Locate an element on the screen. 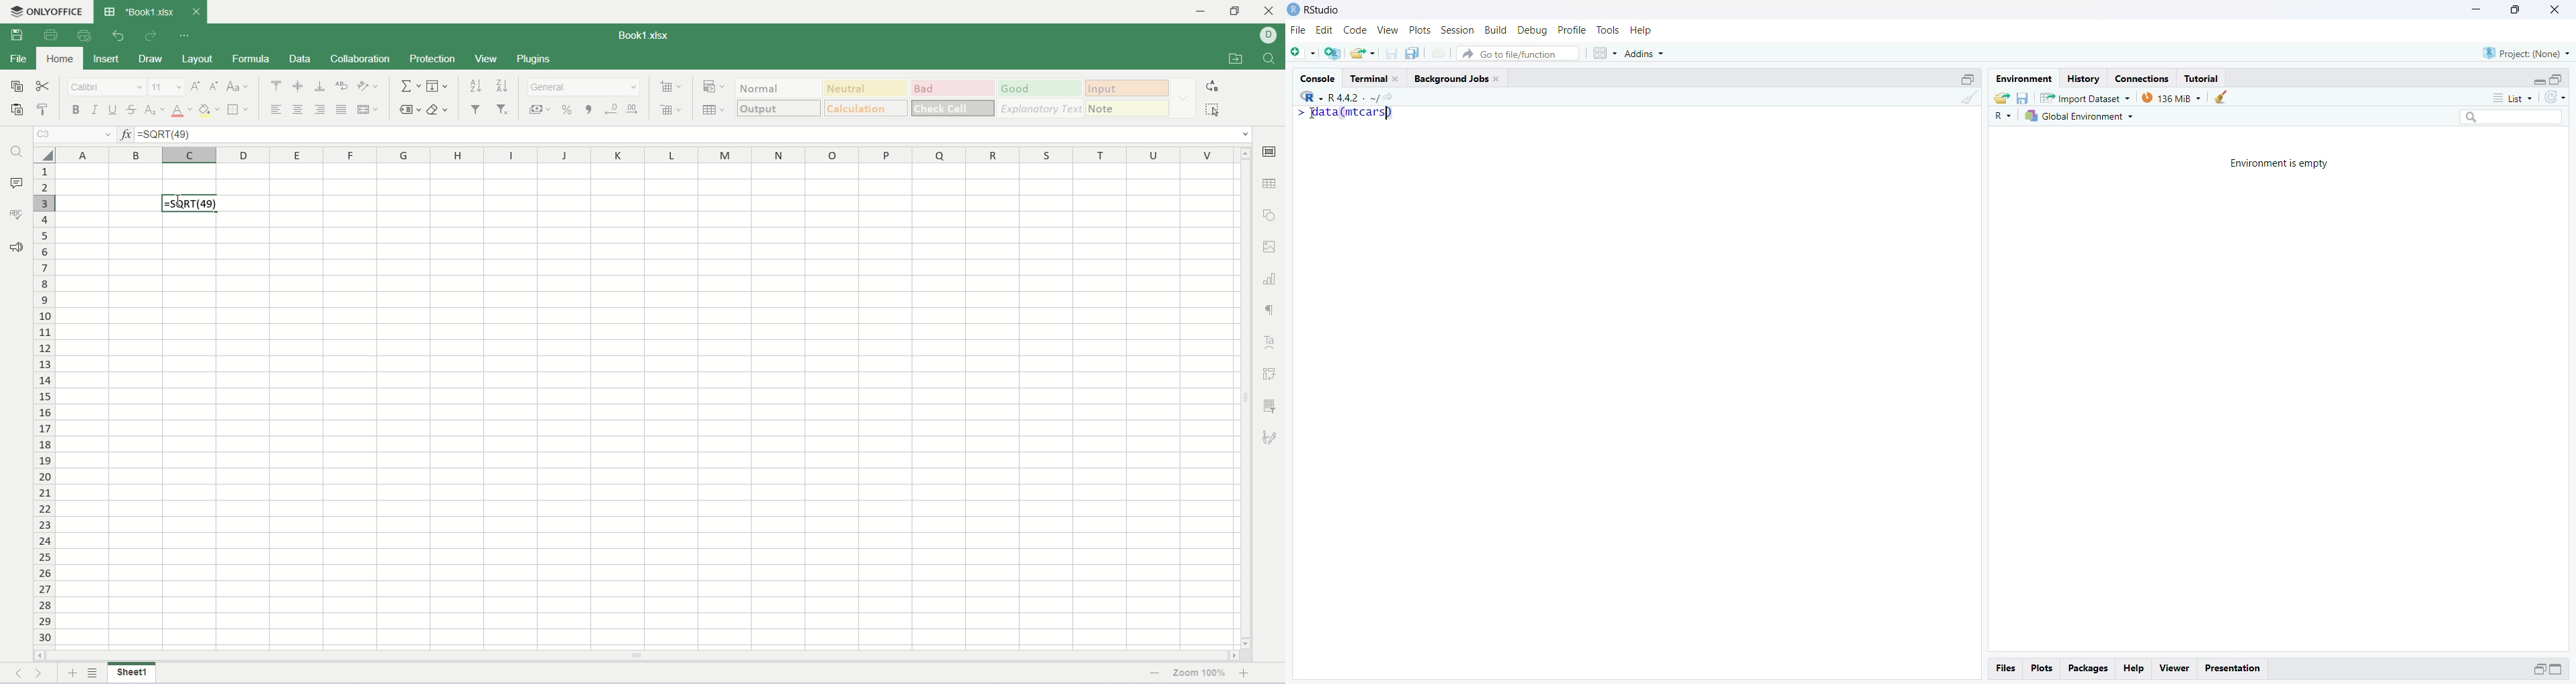 Image resolution: width=2576 pixels, height=700 pixels. Code is located at coordinates (1355, 30).